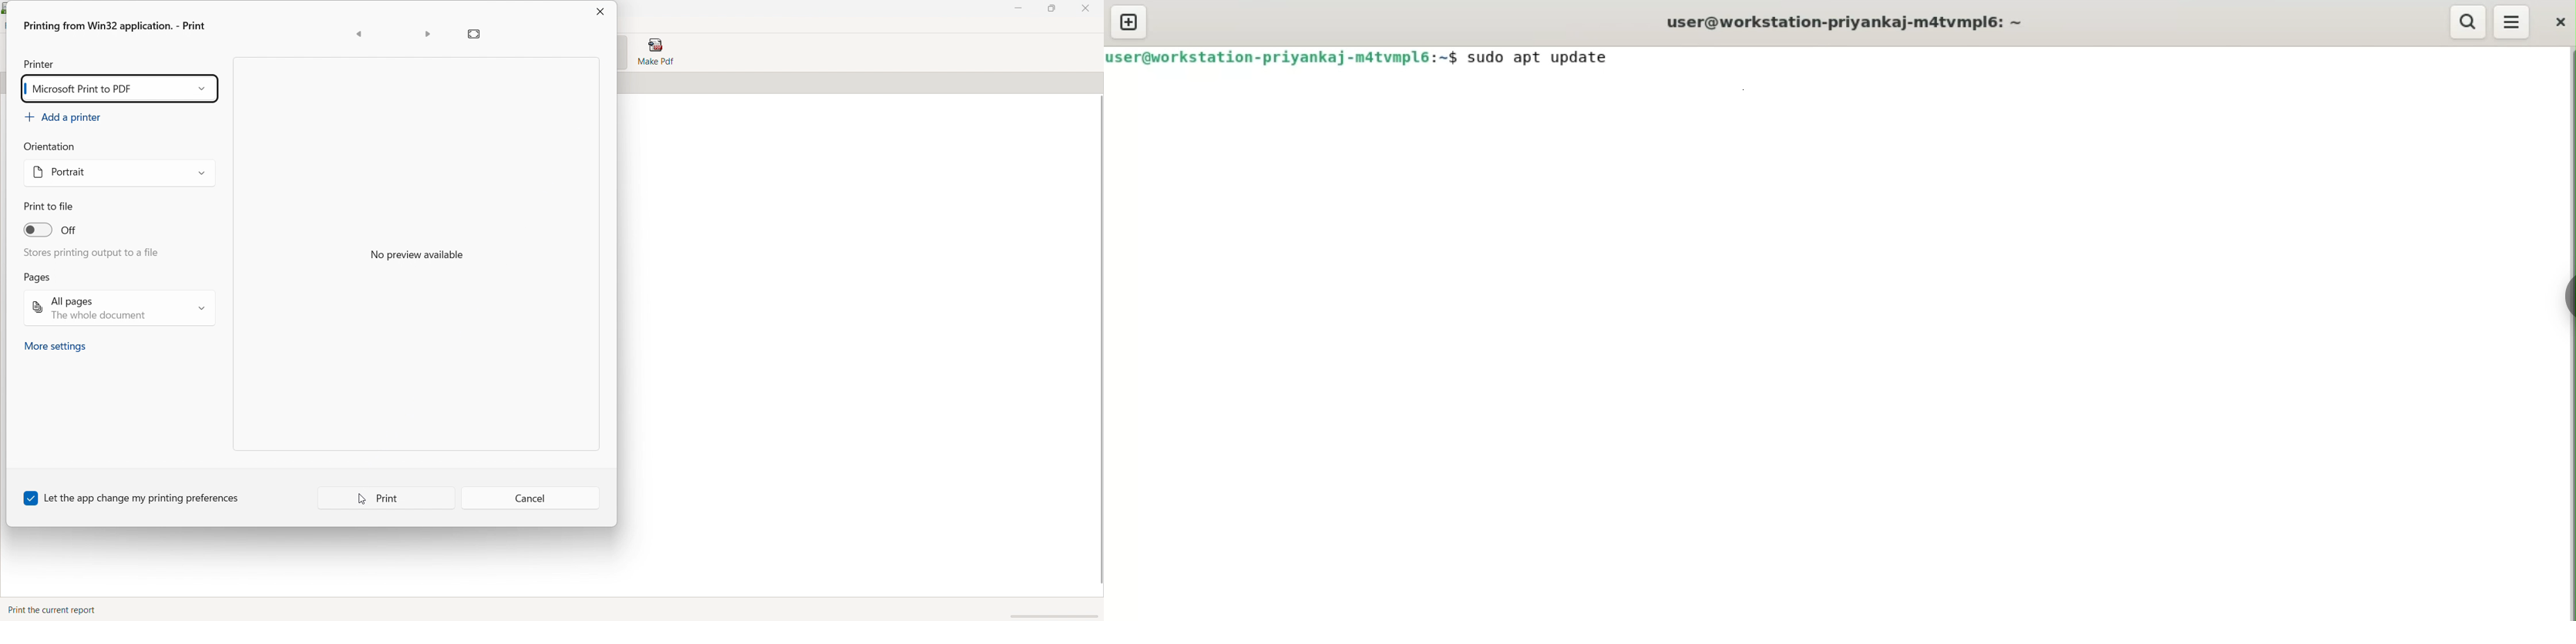 The height and width of the screenshot is (644, 2576). What do you see at coordinates (2559, 21) in the screenshot?
I see `close` at bounding box center [2559, 21].